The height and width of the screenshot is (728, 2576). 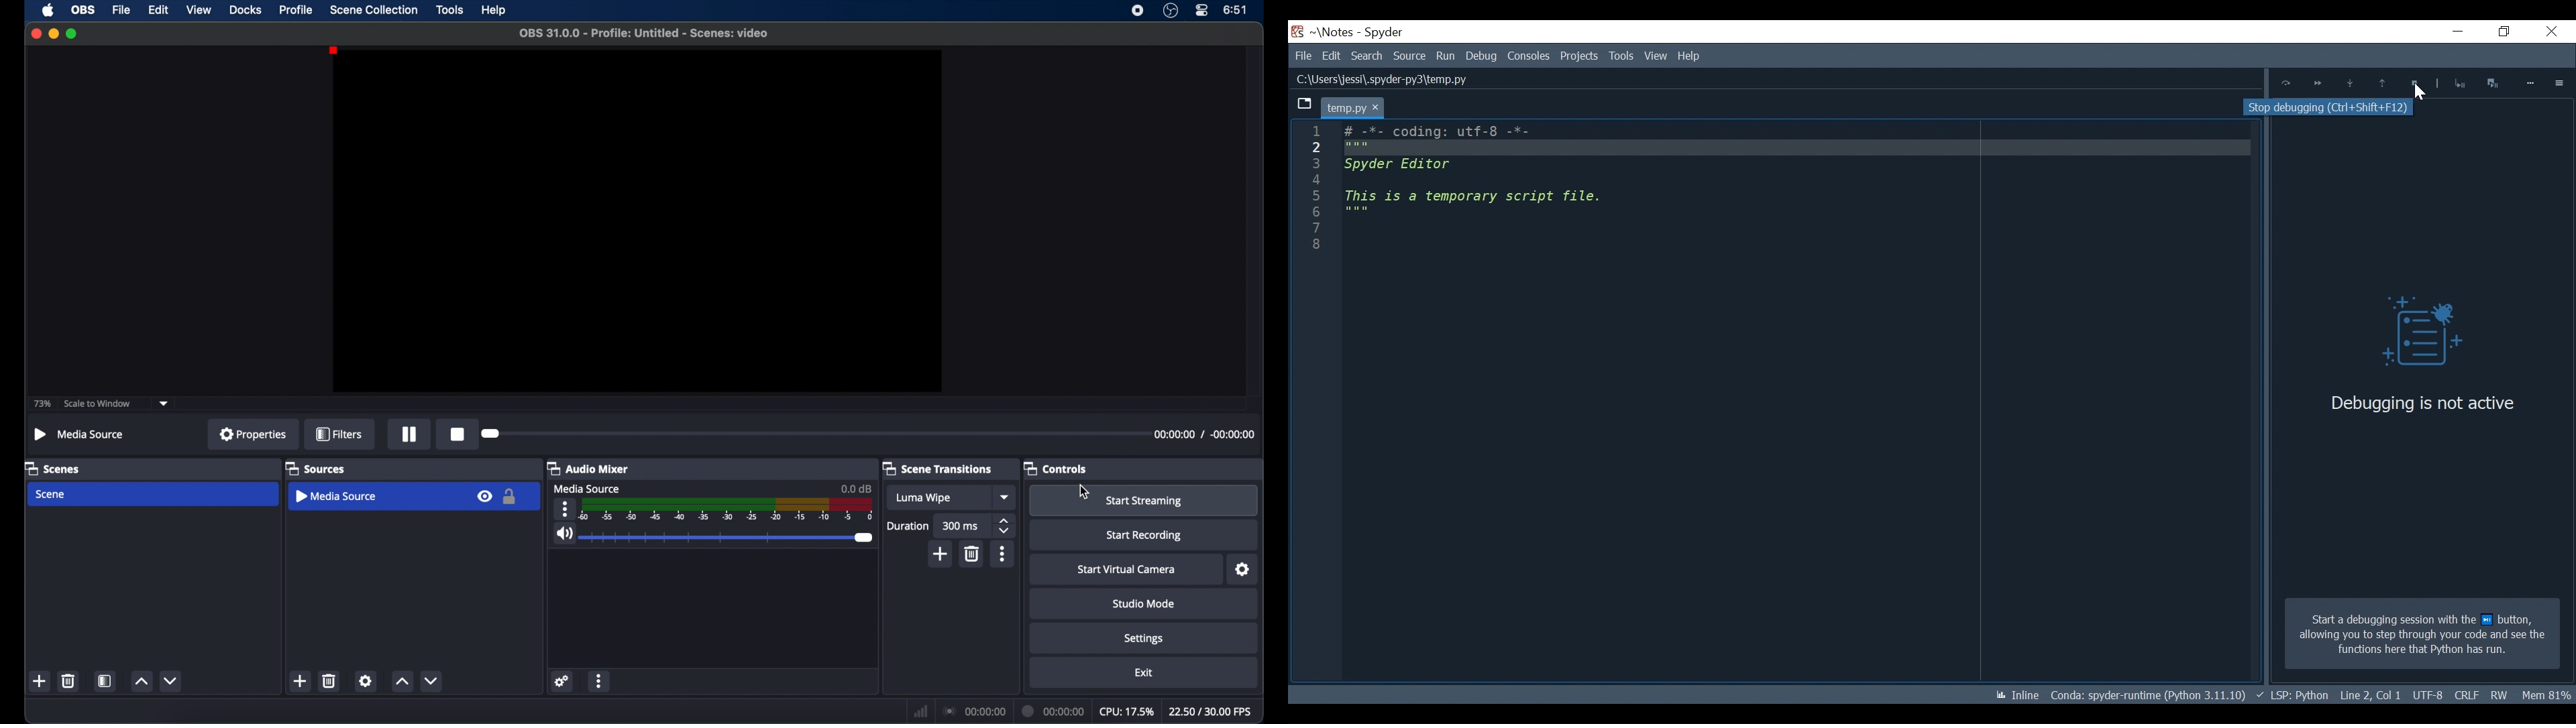 What do you see at coordinates (1331, 56) in the screenshot?
I see `Edit` at bounding box center [1331, 56].